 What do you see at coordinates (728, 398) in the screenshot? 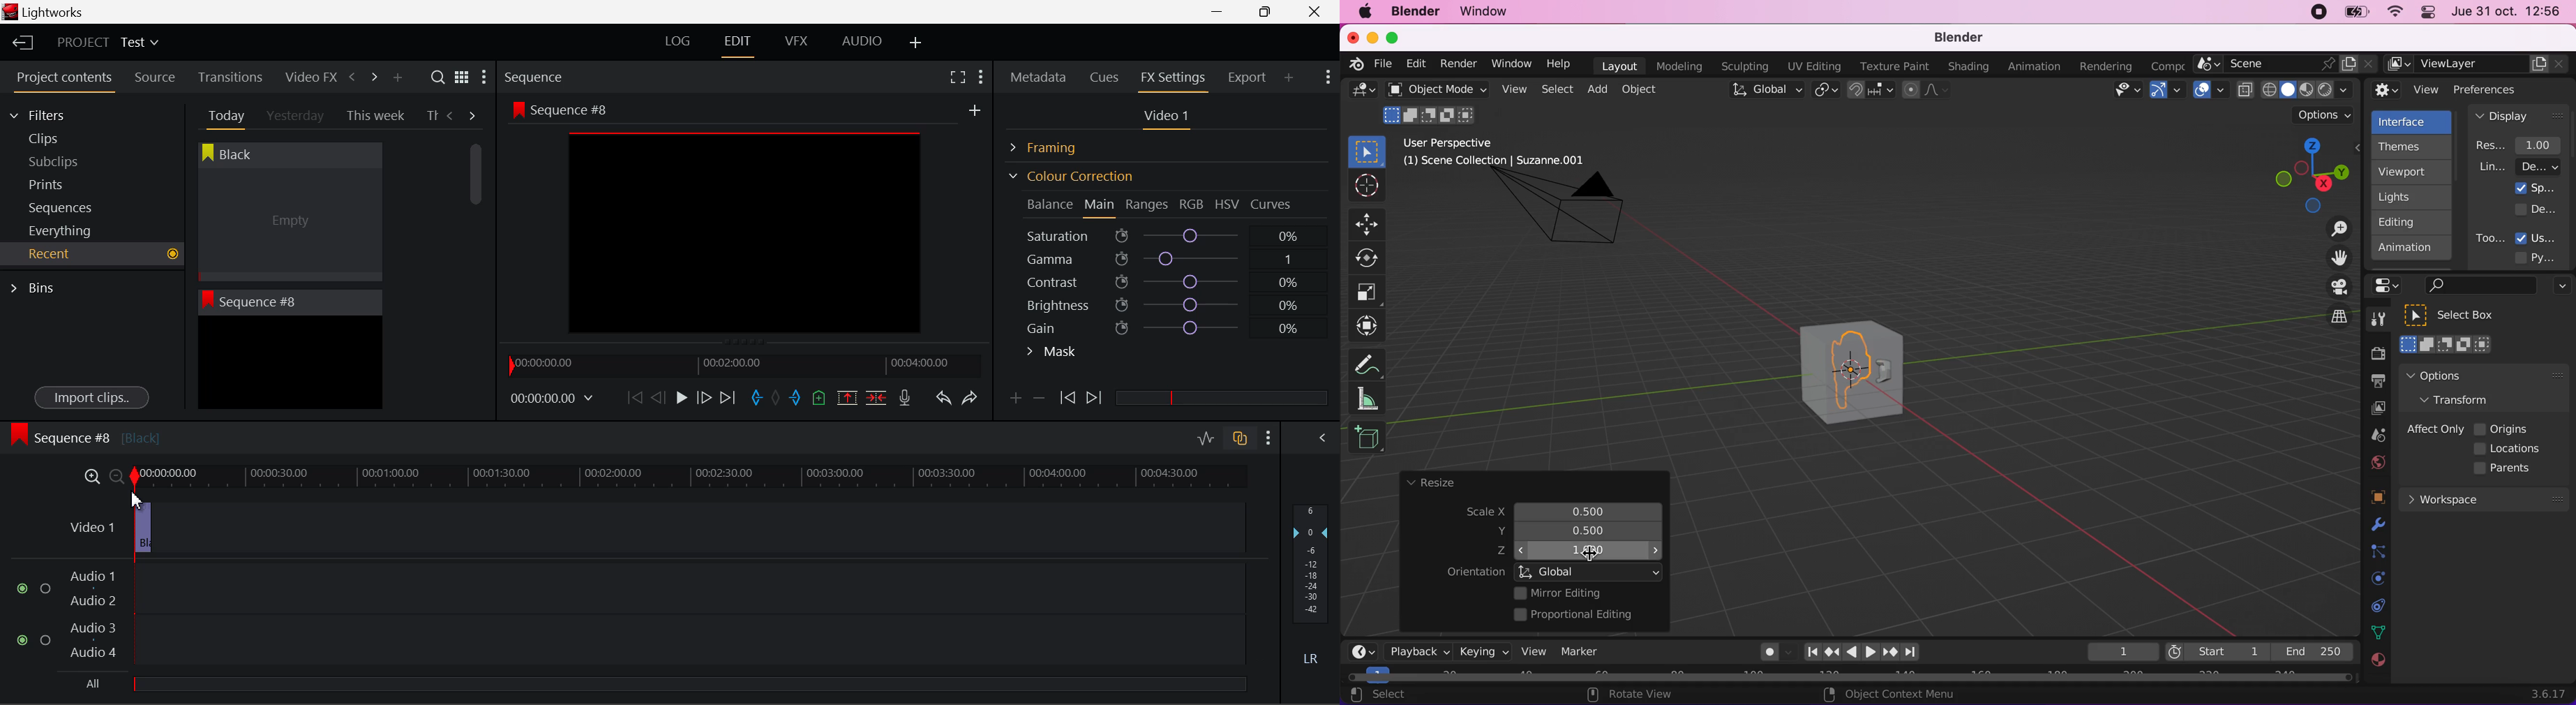
I see `To End` at bounding box center [728, 398].